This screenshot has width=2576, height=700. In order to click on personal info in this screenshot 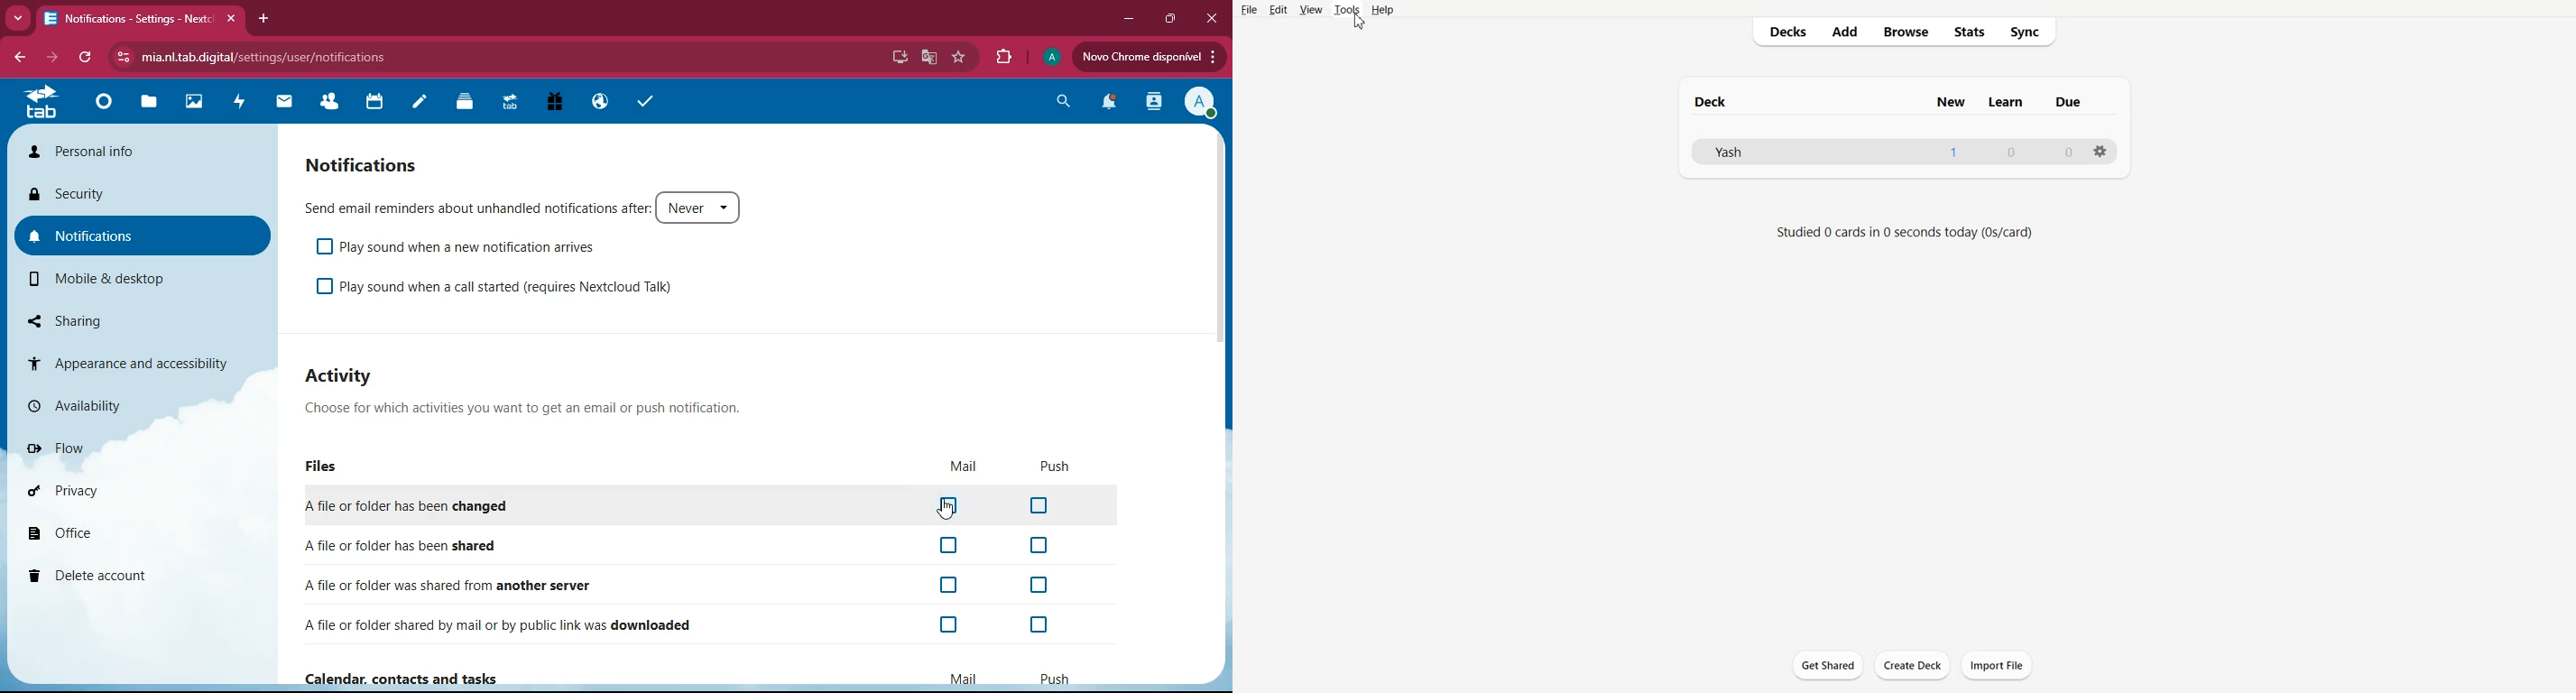, I will do `click(137, 150)`.